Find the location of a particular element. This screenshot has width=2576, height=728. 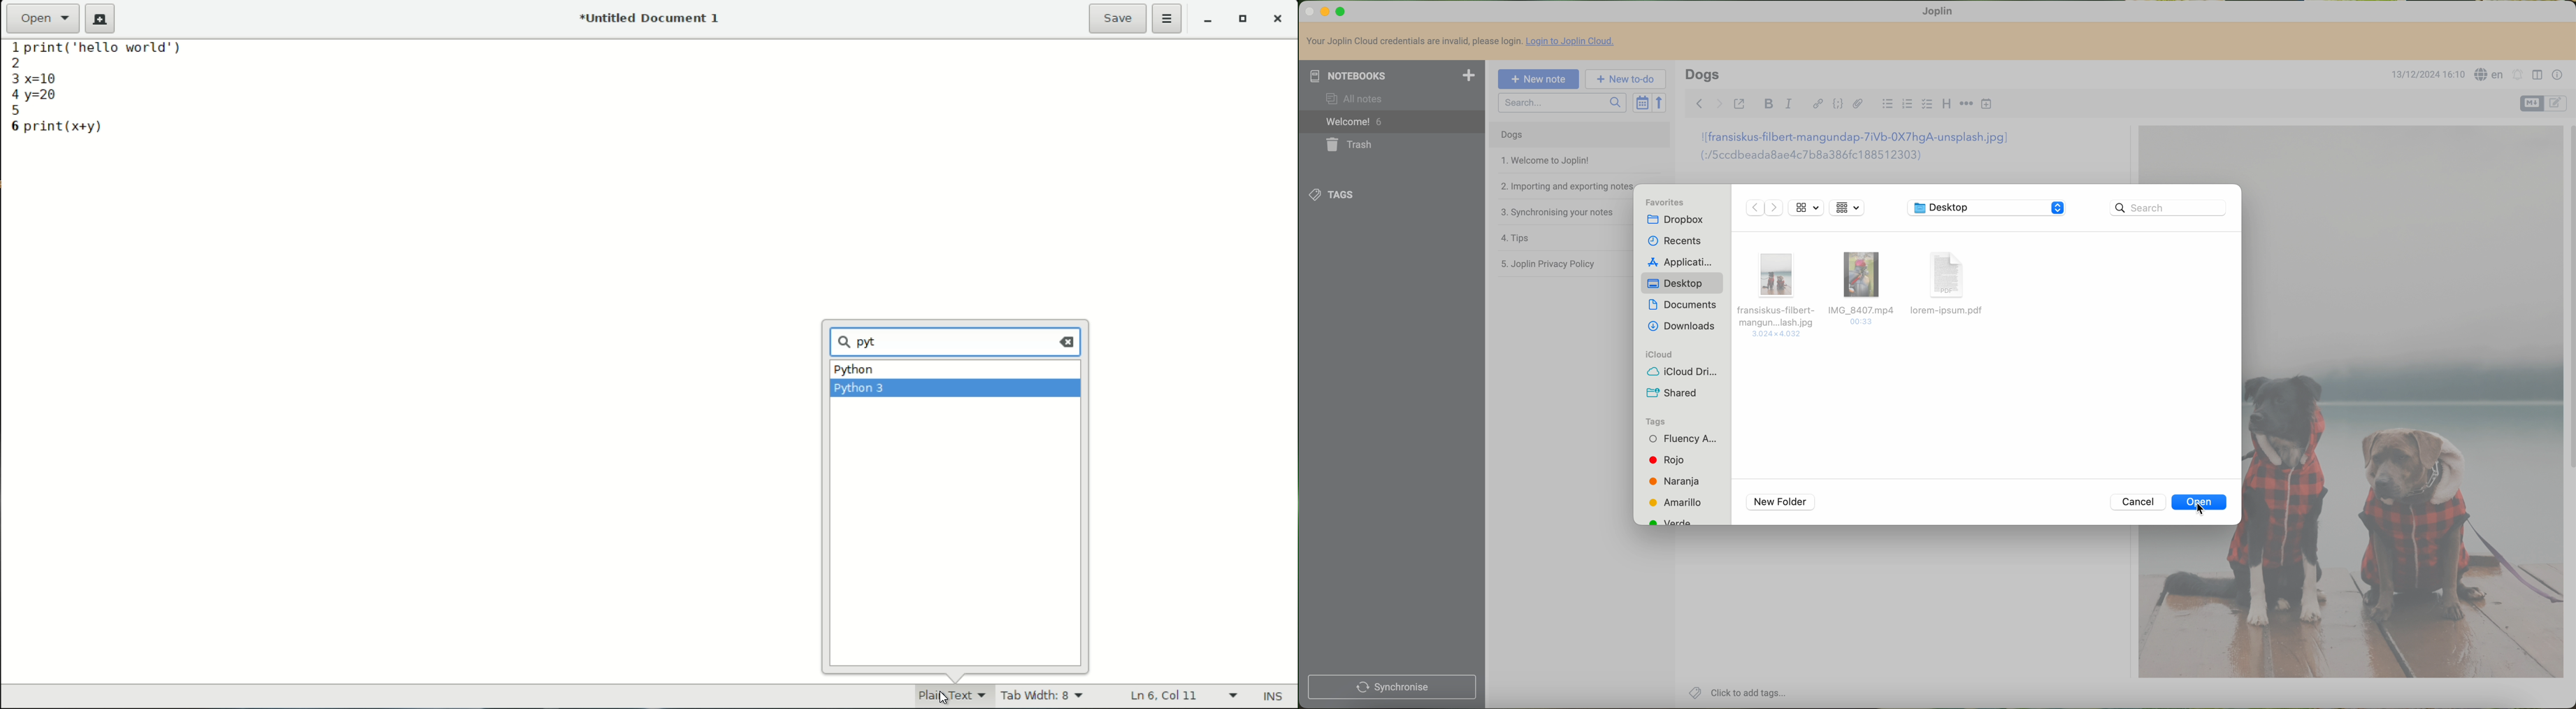

synchronise is located at coordinates (1392, 687).